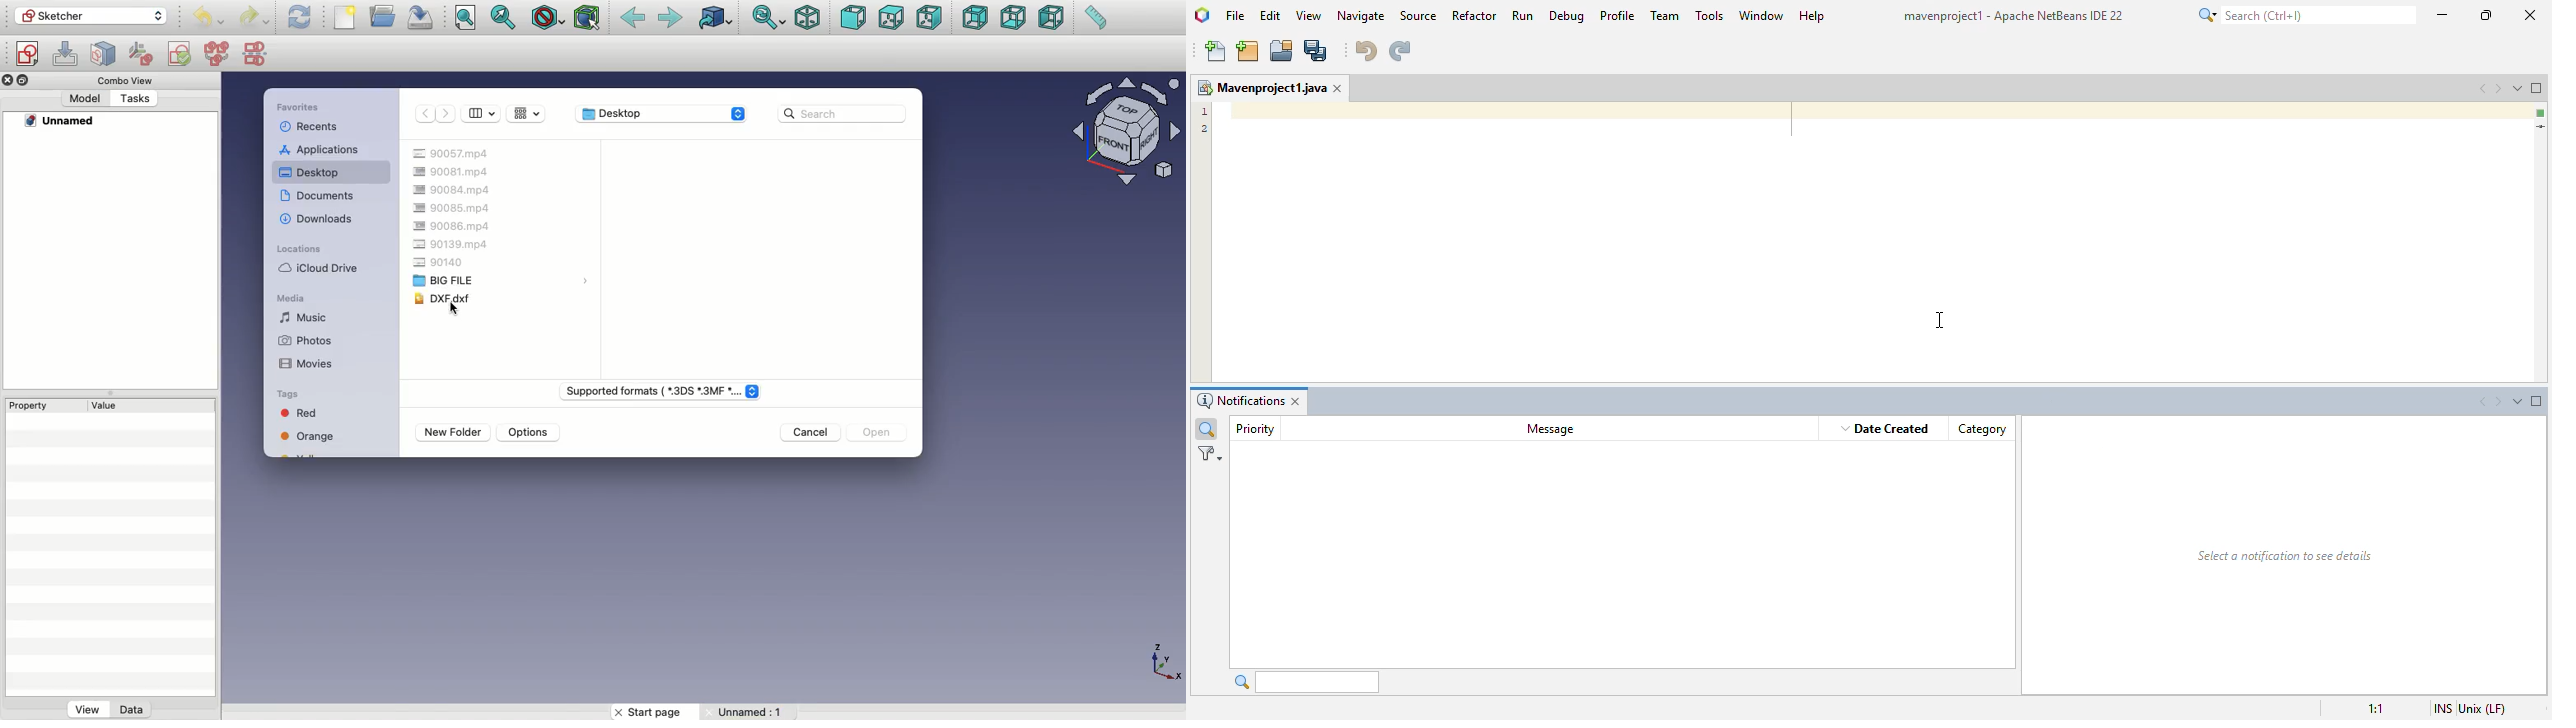 This screenshot has width=2576, height=728. I want to click on Measure, so click(1096, 17).